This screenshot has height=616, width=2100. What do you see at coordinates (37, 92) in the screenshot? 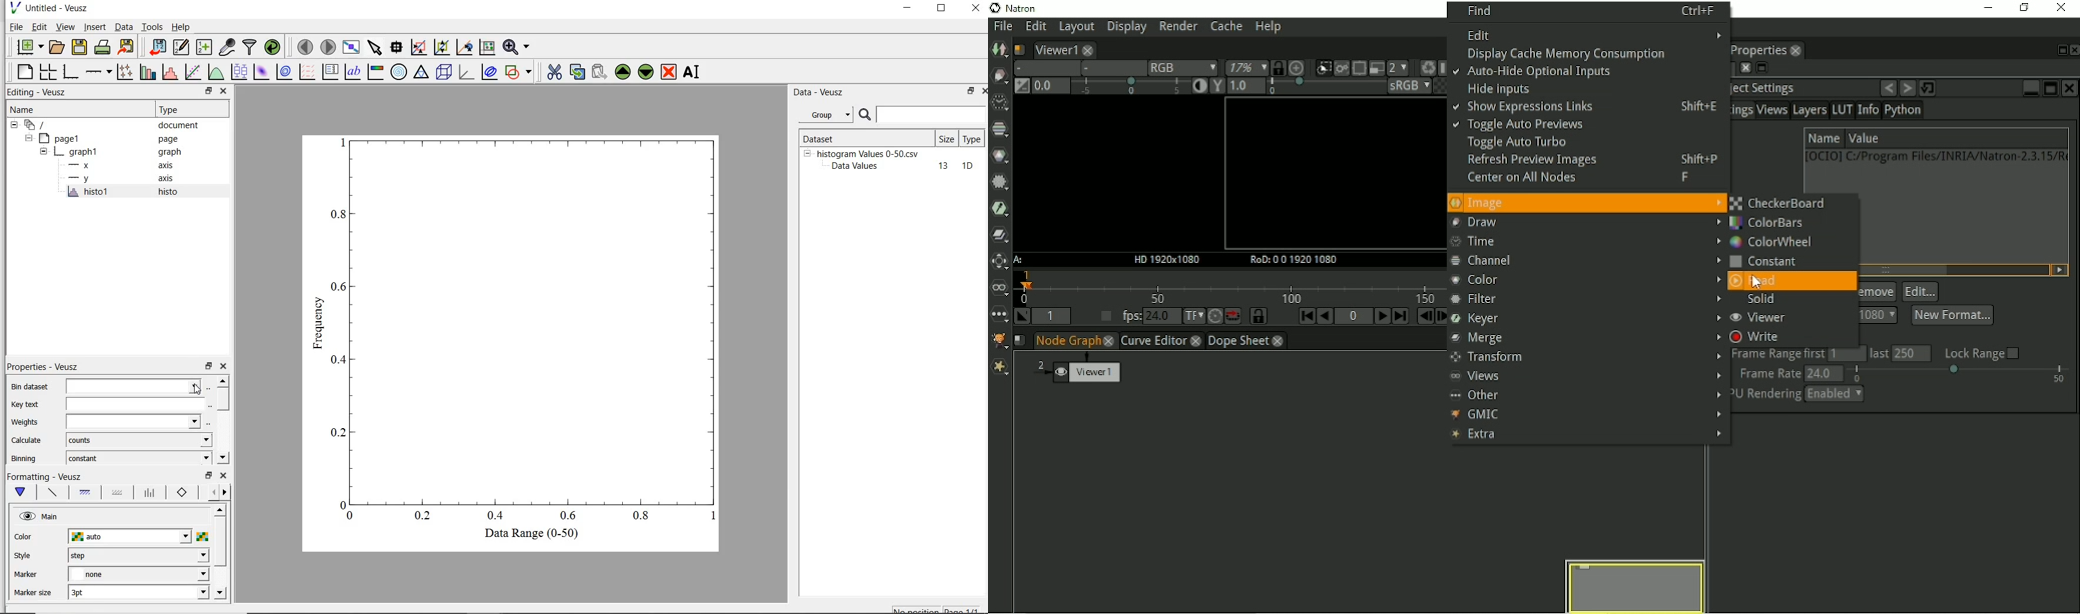
I see `editing-veusz` at bounding box center [37, 92].